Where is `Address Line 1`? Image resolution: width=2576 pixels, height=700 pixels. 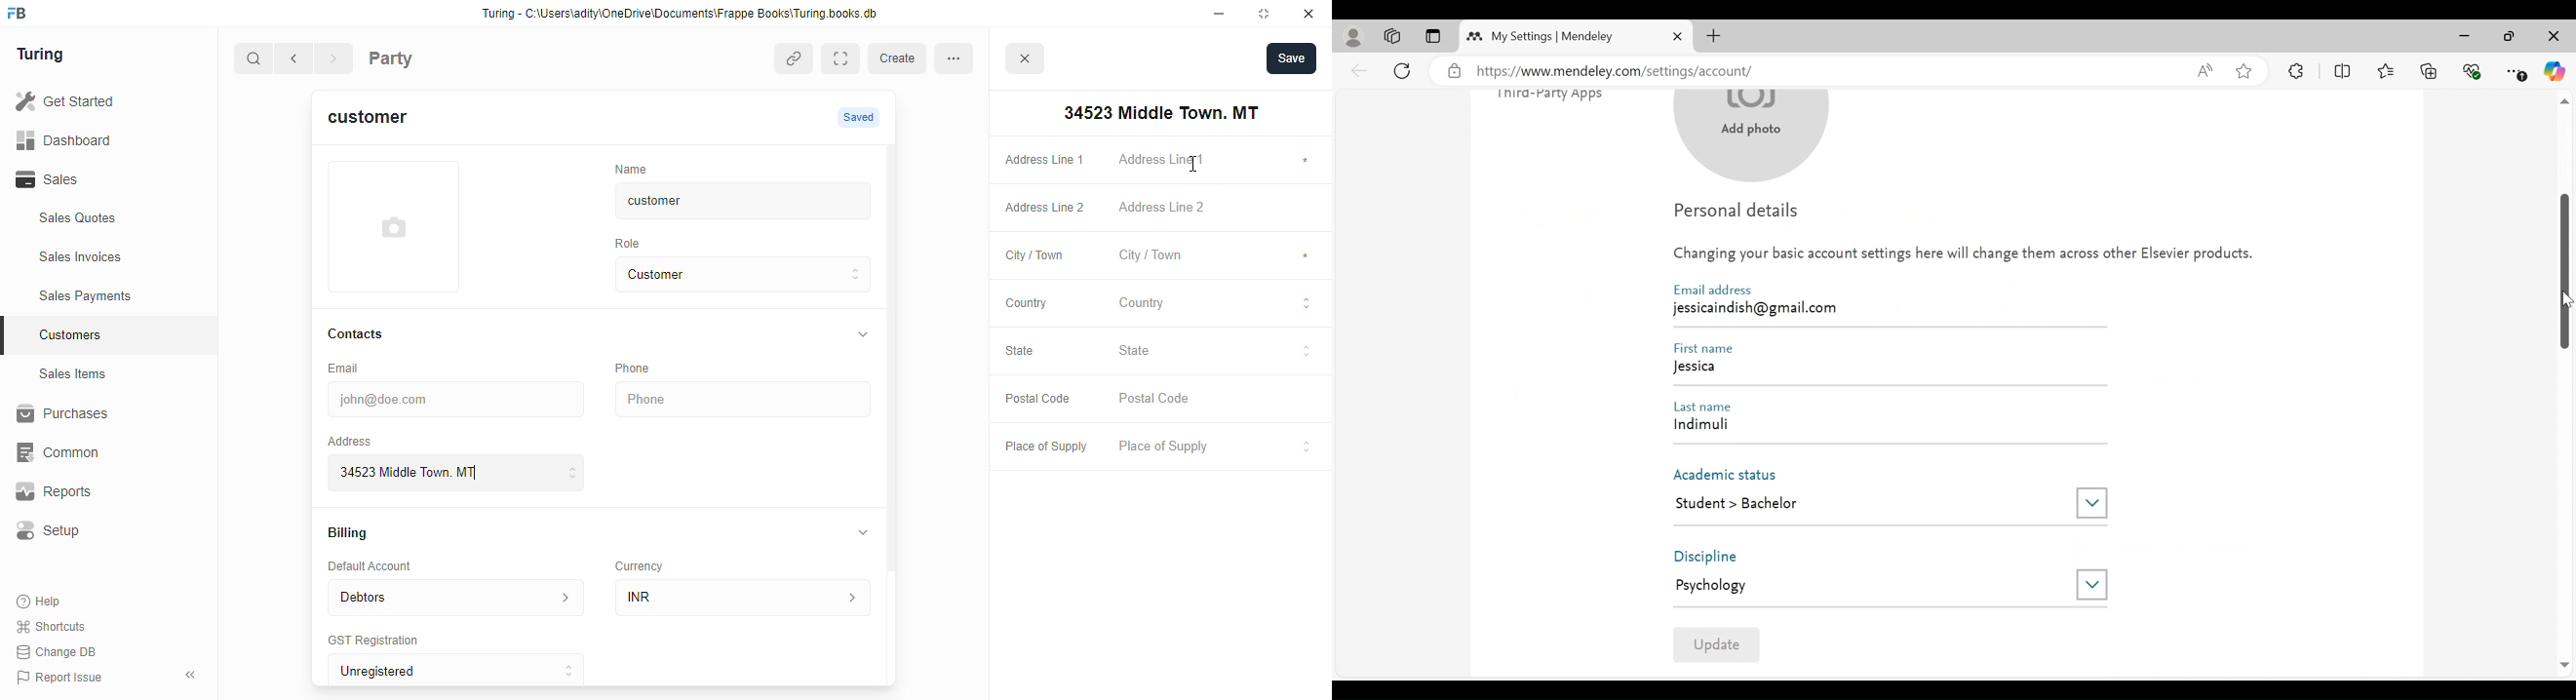
Address Line 1 is located at coordinates (1043, 158).